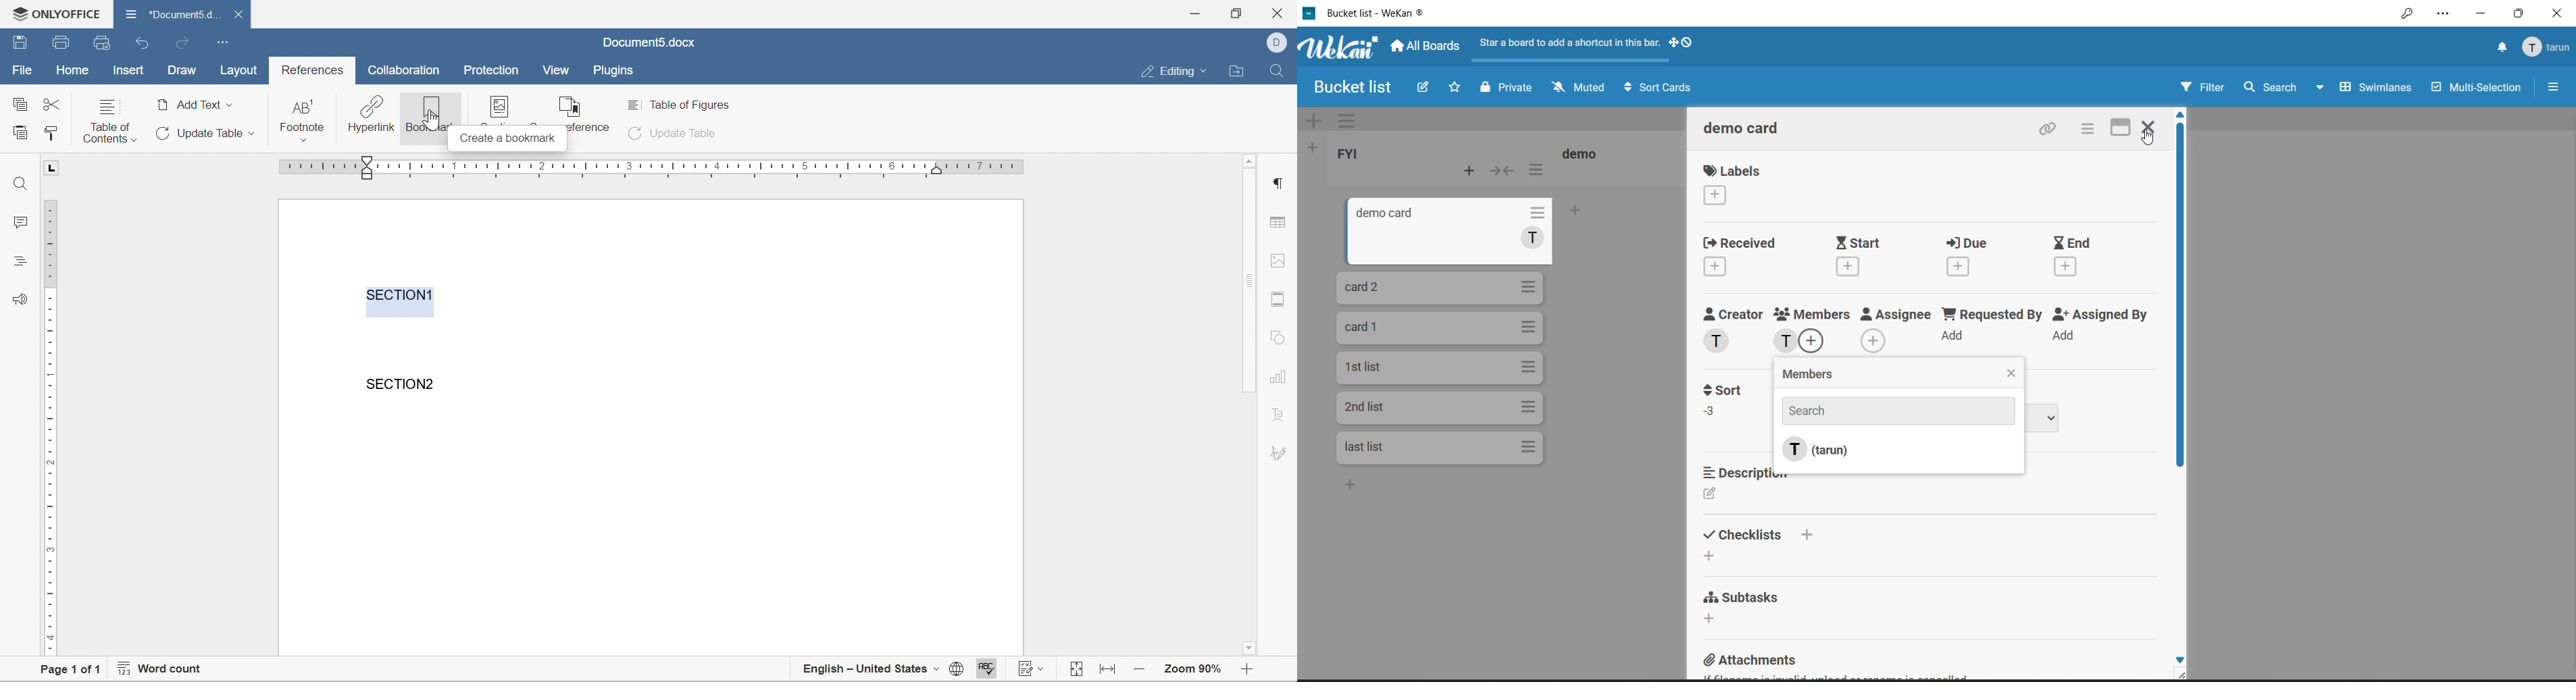  I want to click on paste, so click(20, 131).